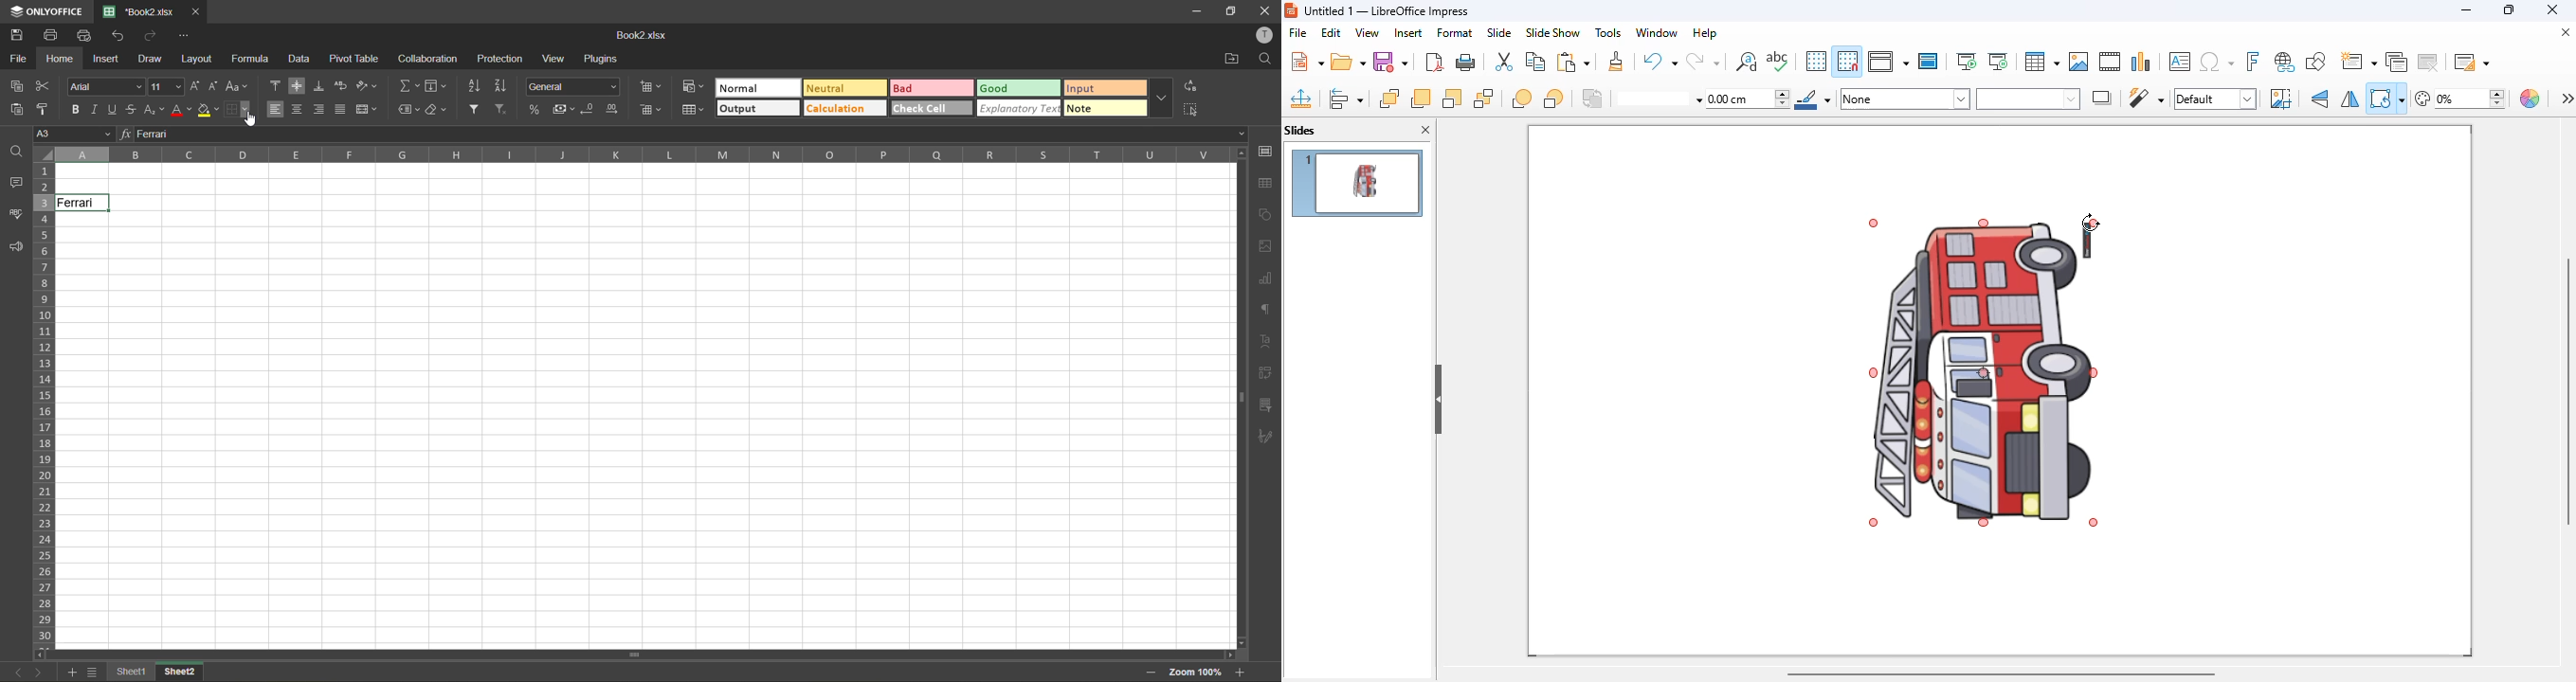  Describe the element at coordinates (1269, 373) in the screenshot. I see `pivot table` at that location.